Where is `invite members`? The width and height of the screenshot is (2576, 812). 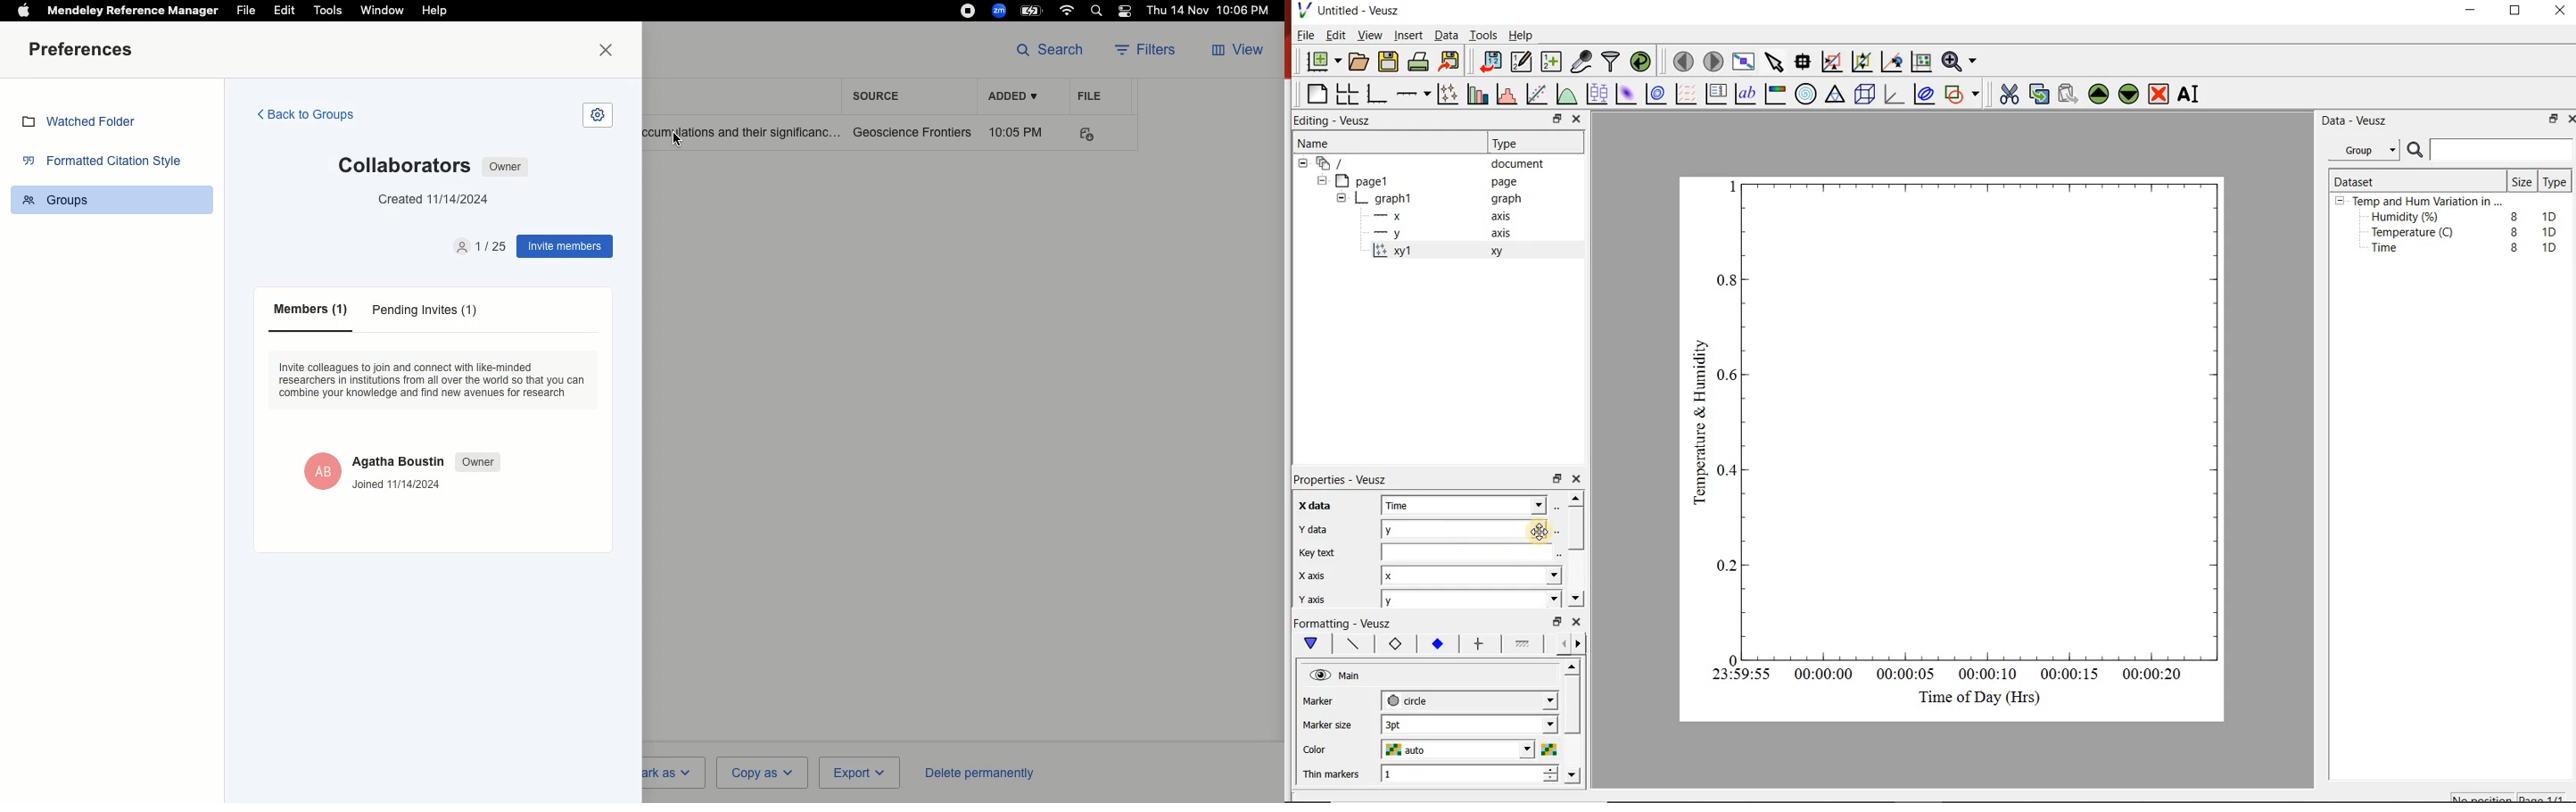
invite members is located at coordinates (483, 245).